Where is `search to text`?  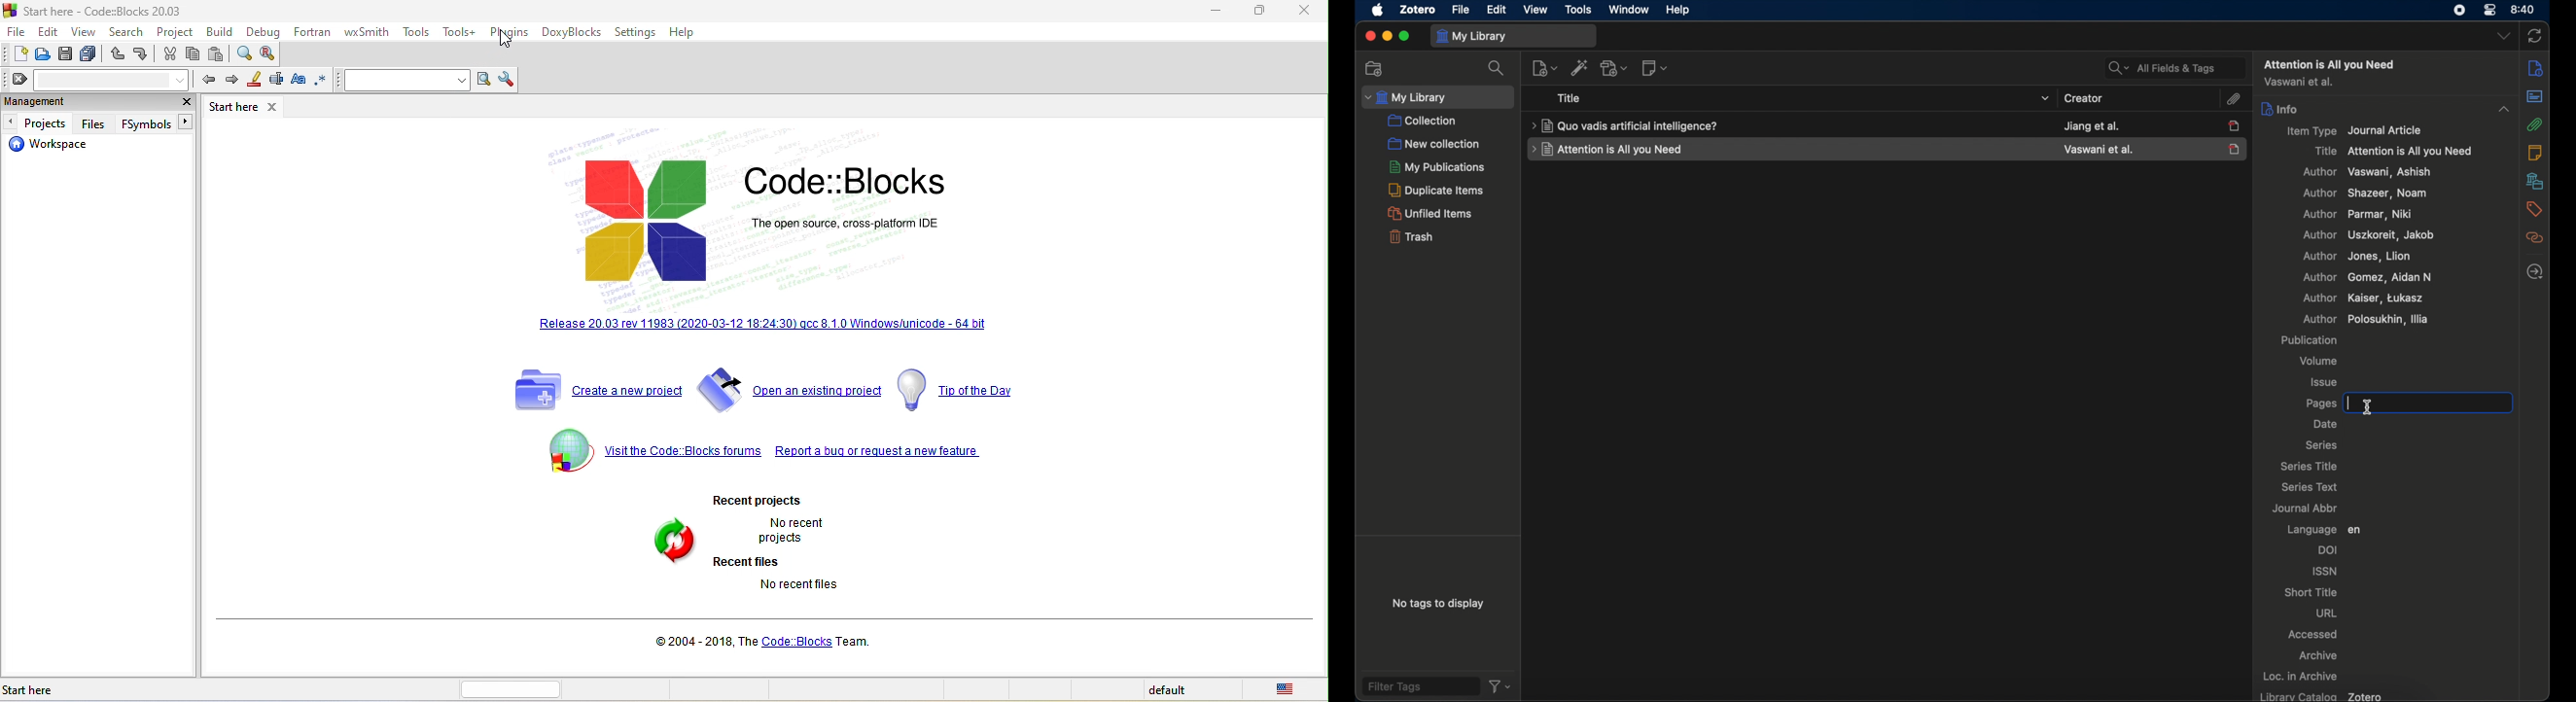 search to text is located at coordinates (406, 80).